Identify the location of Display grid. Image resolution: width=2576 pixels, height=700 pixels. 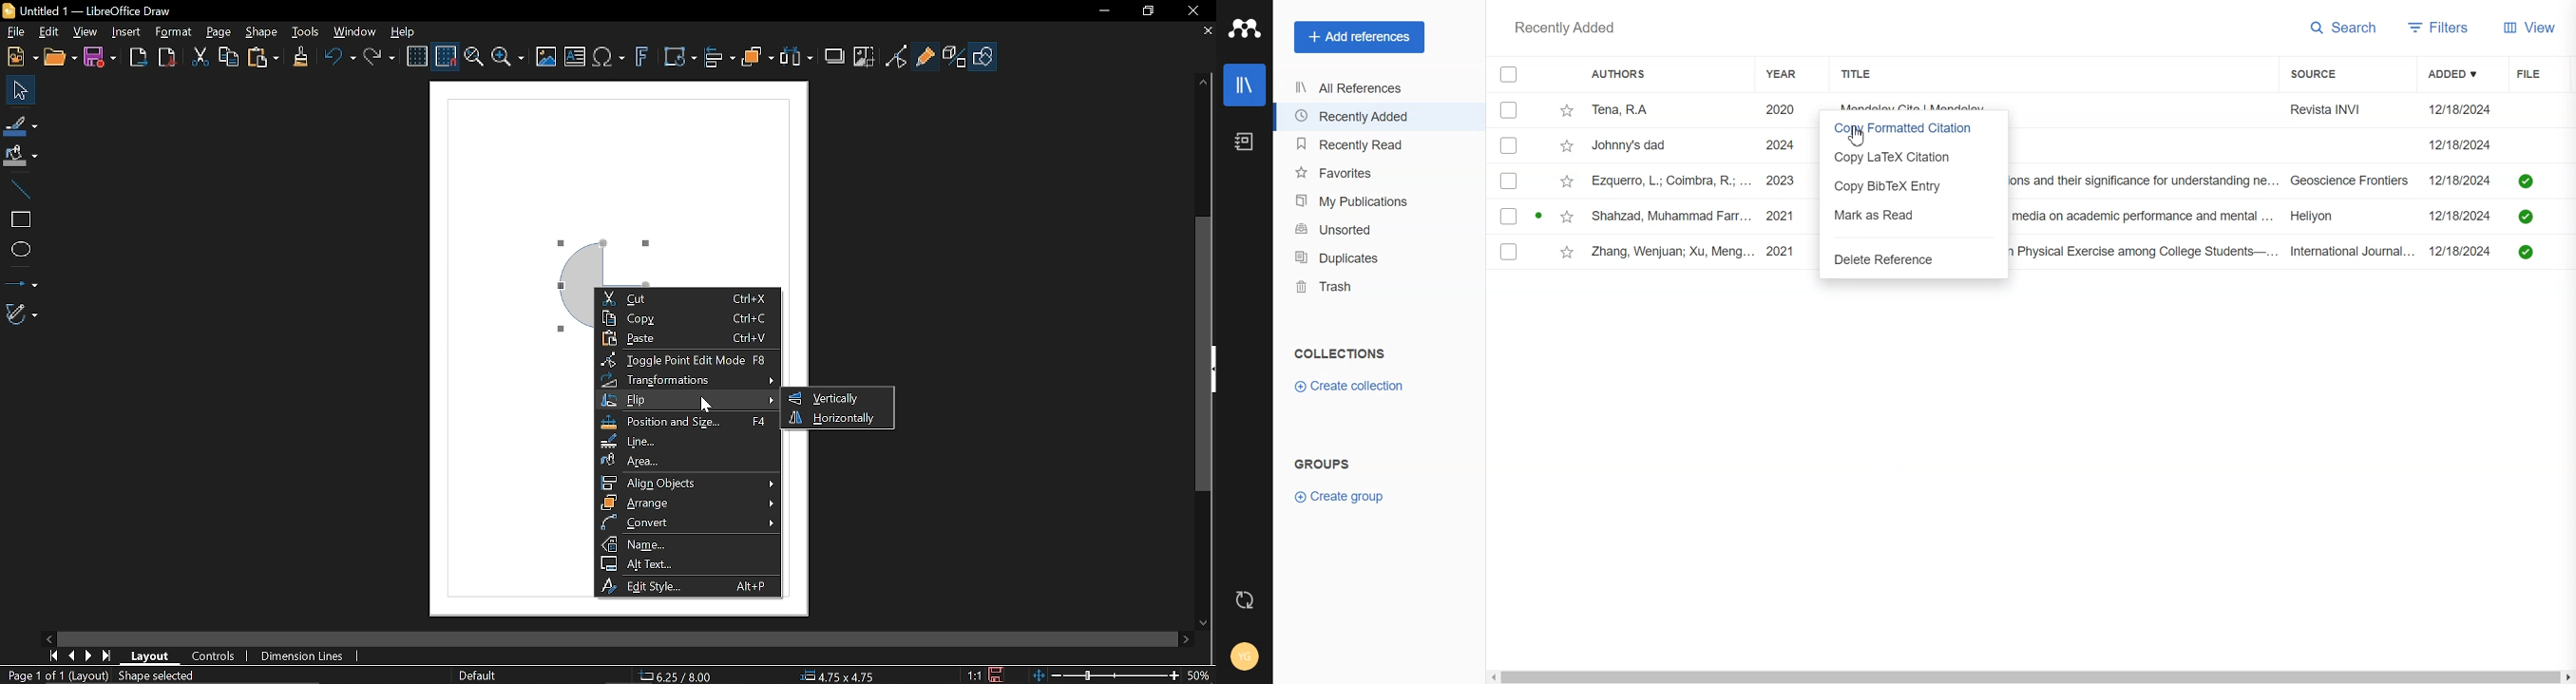
(417, 57).